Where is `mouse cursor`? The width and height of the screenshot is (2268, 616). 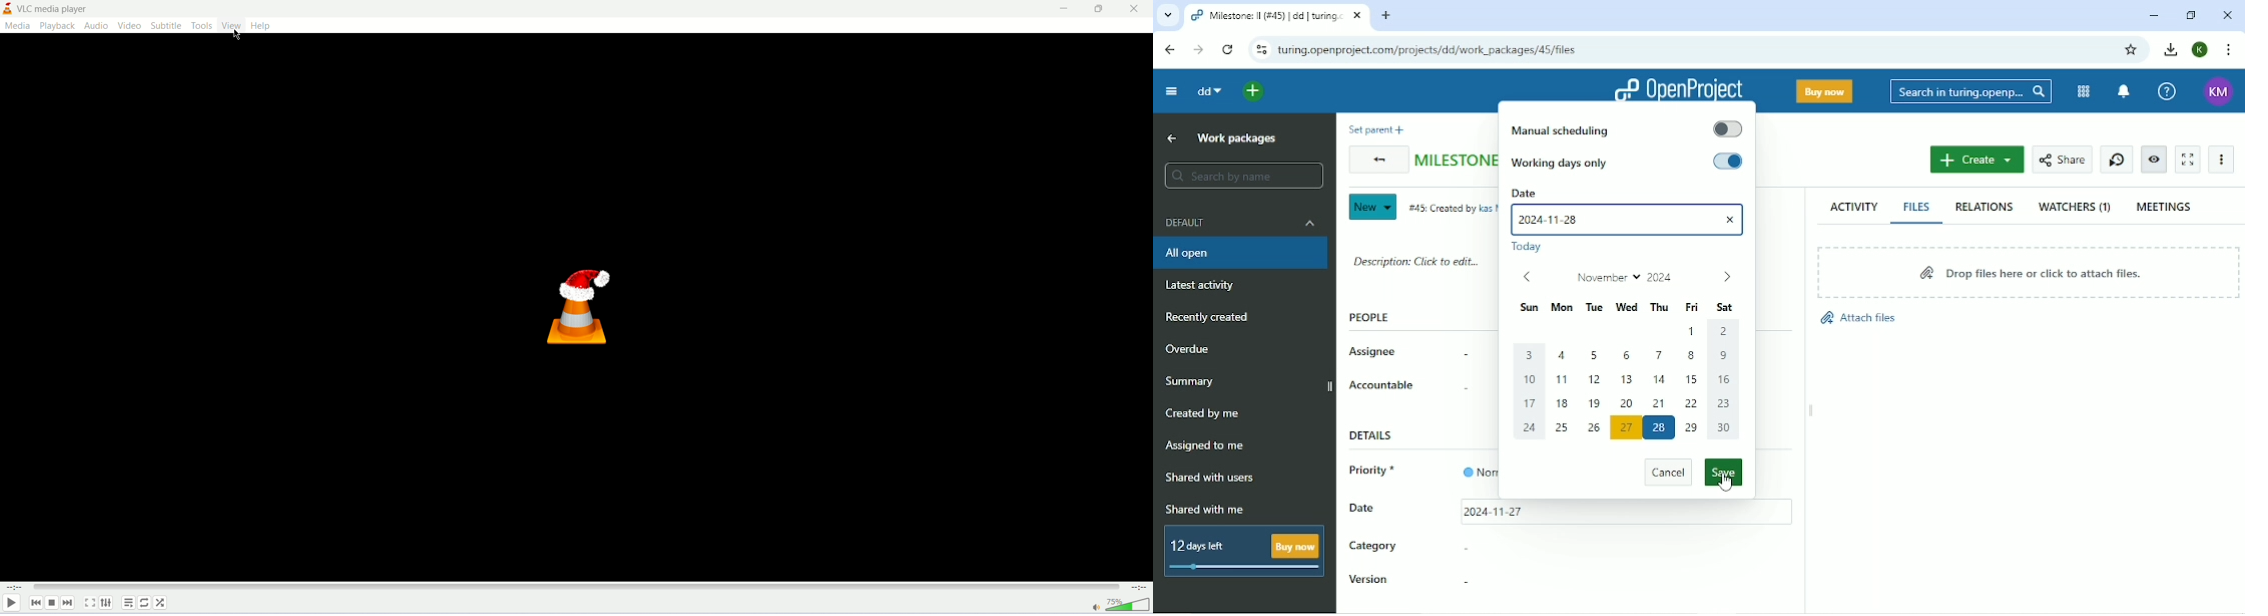
mouse cursor is located at coordinates (239, 35).